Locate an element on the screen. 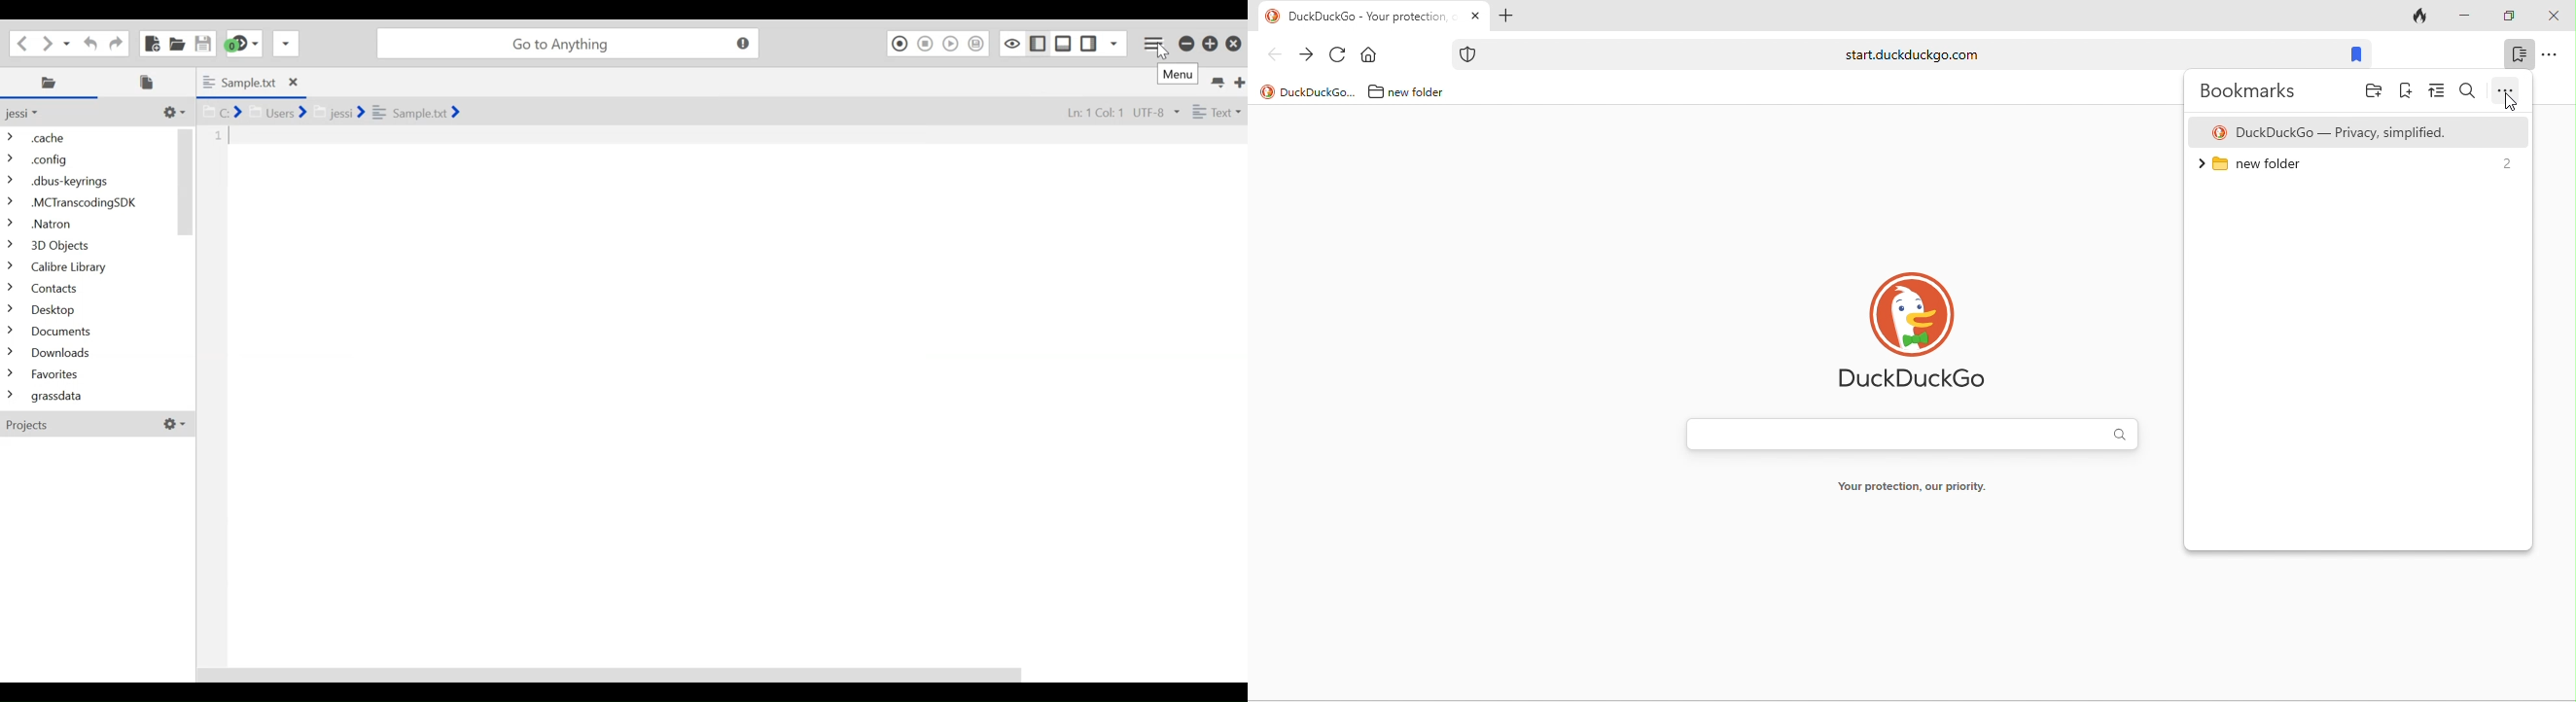 This screenshot has width=2576, height=728. cursor is located at coordinates (2511, 106).